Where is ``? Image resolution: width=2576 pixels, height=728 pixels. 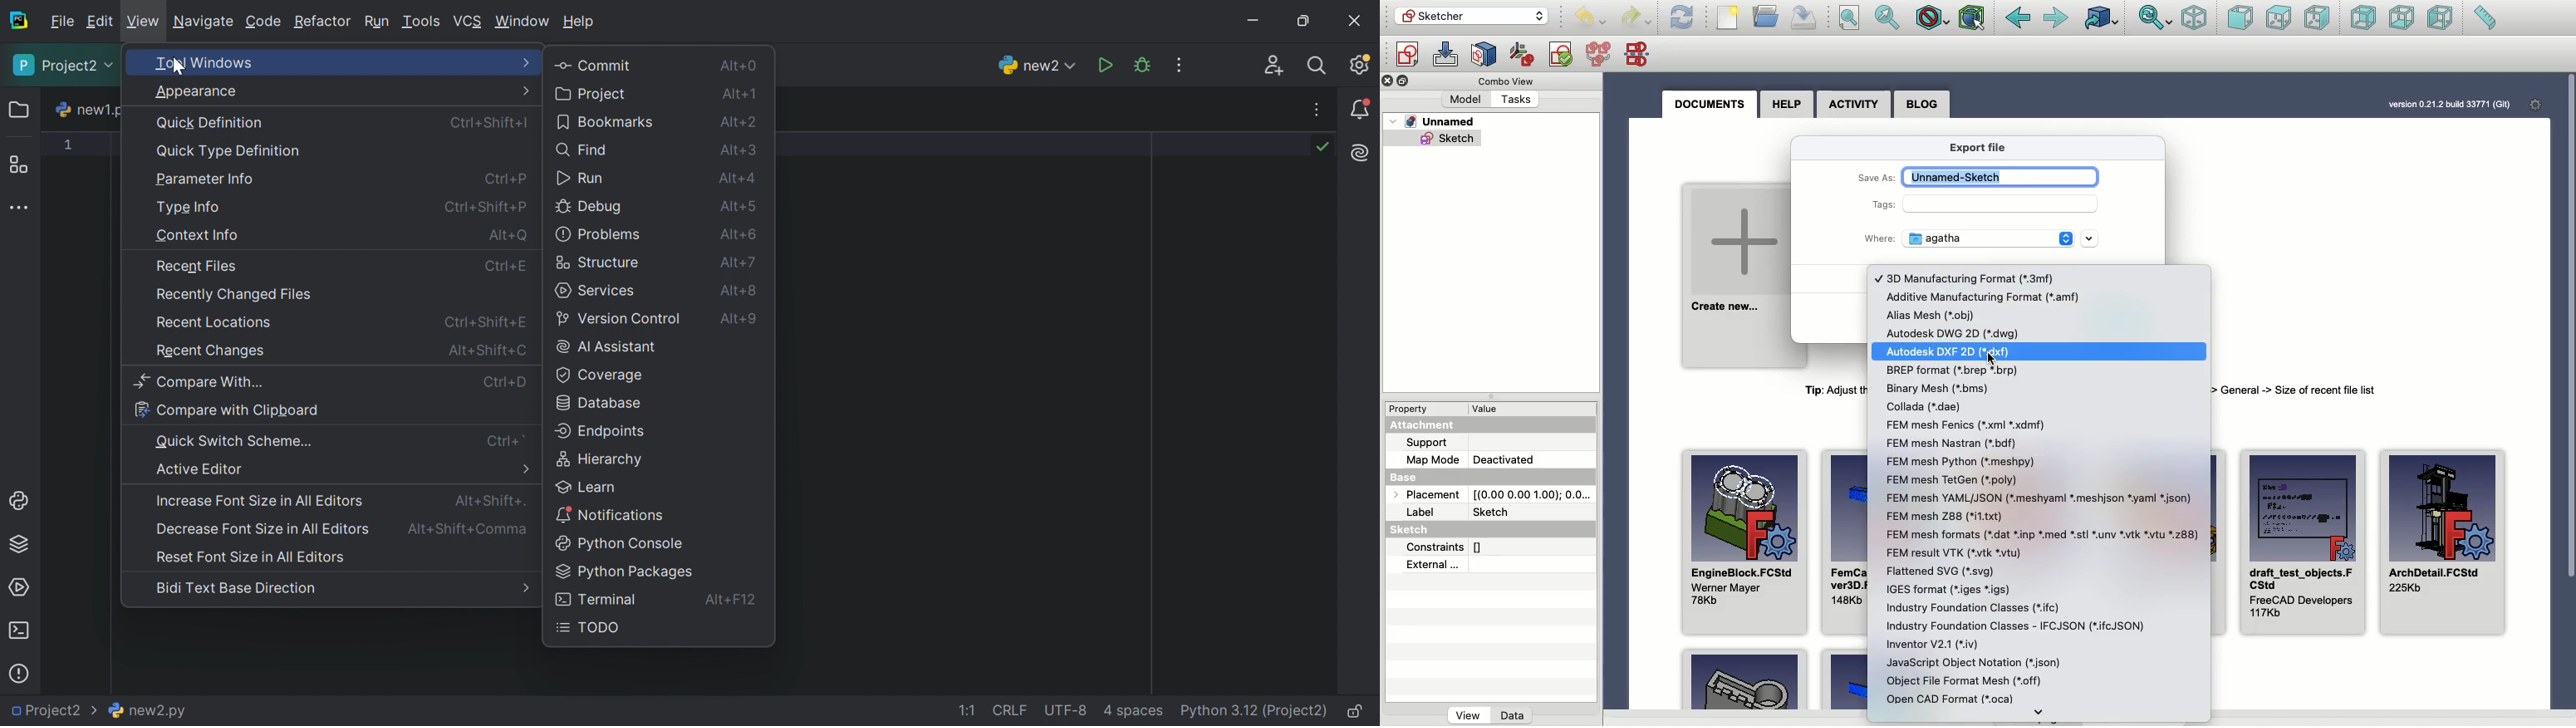
 is located at coordinates (599, 234).